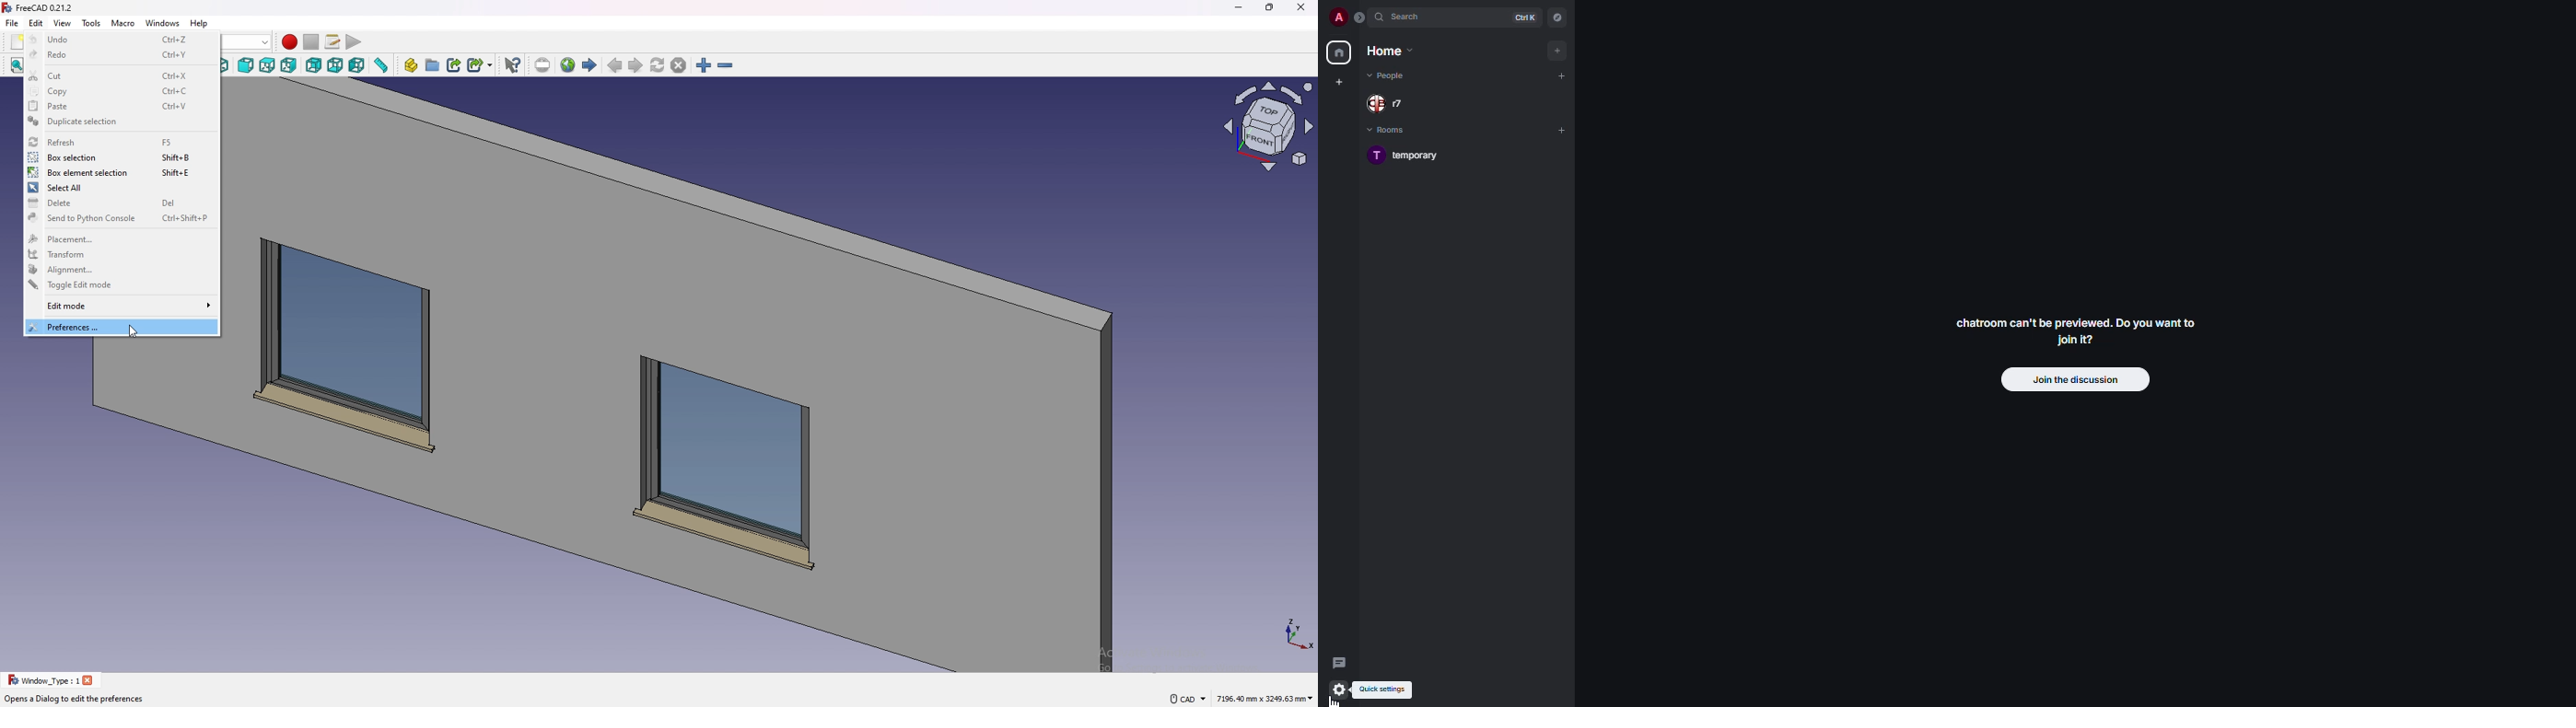 The height and width of the screenshot is (728, 2576). What do you see at coordinates (118, 202) in the screenshot?
I see `delete   Del` at bounding box center [118, 202].